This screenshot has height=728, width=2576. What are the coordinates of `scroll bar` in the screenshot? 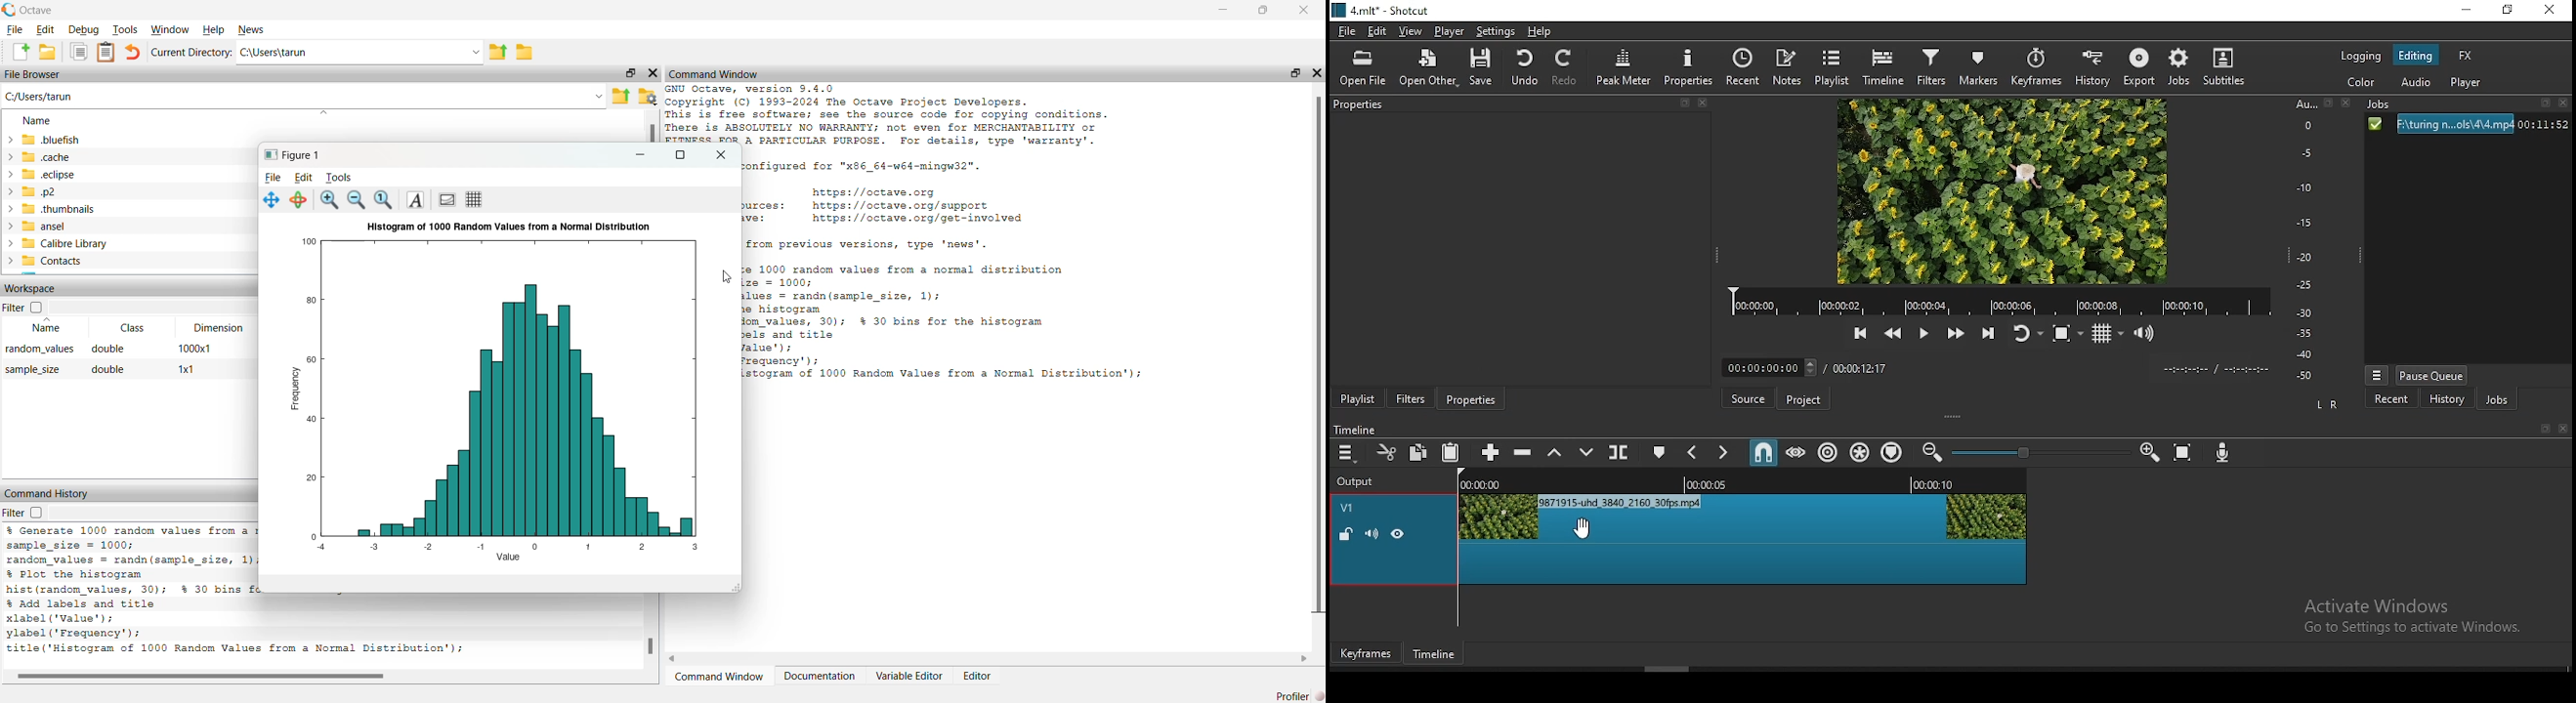 It's located at (1780, 669).